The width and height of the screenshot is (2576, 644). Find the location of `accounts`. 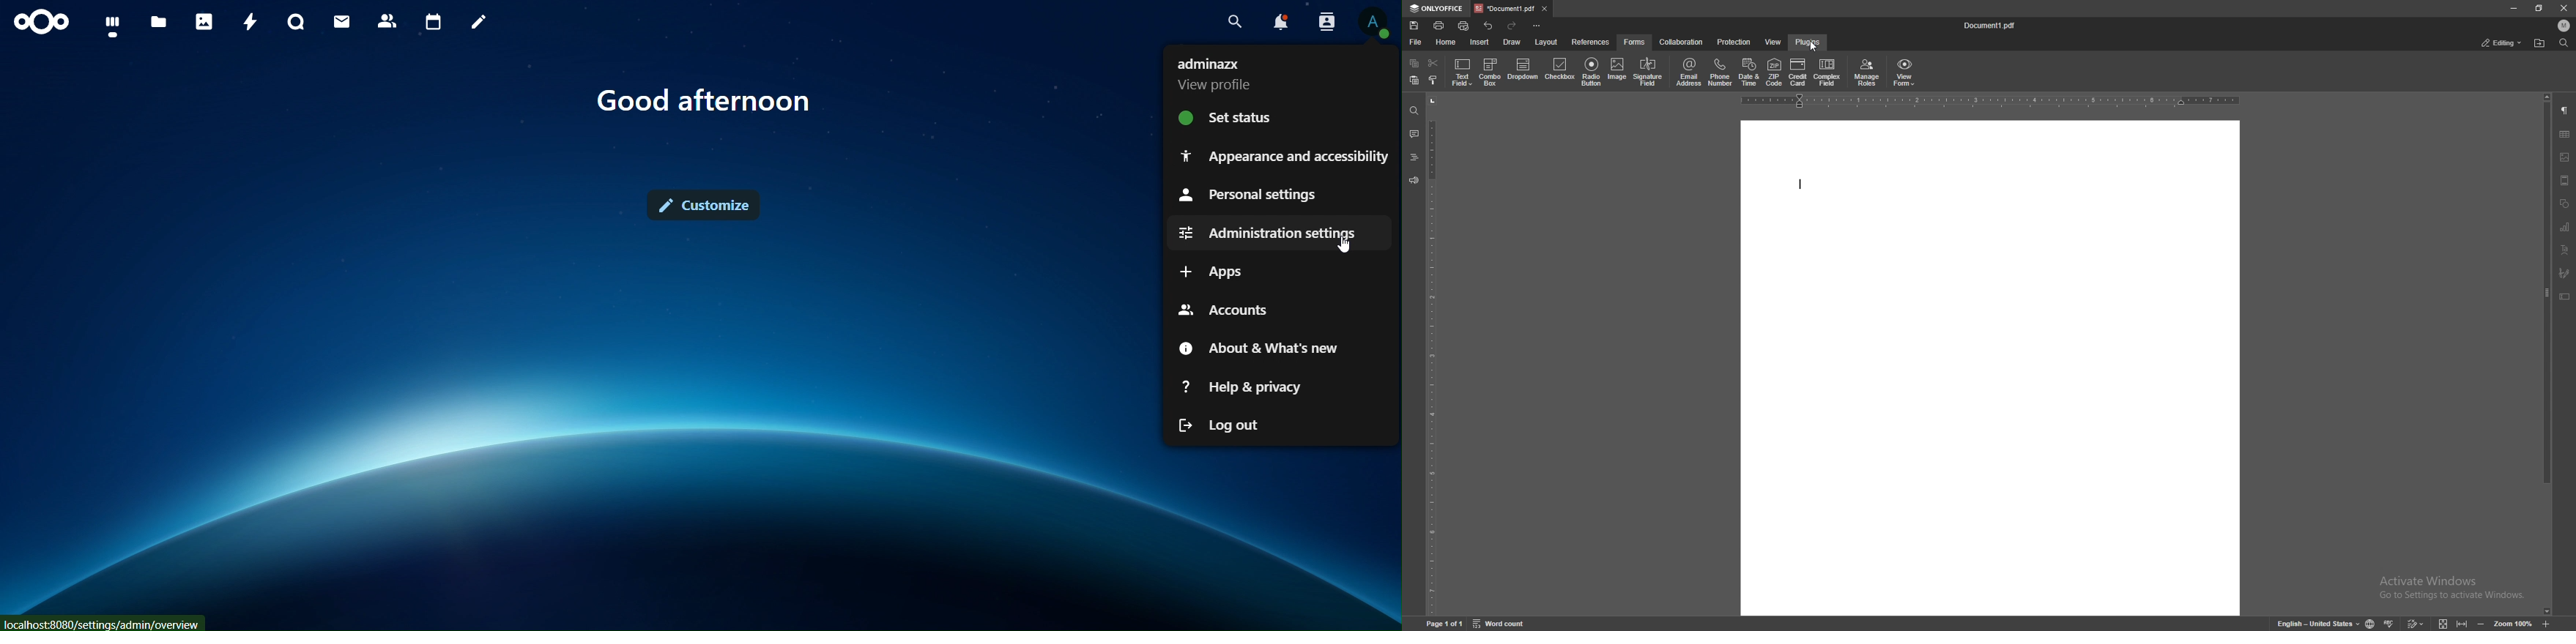

accounts is located at coordinates (1220, 306).